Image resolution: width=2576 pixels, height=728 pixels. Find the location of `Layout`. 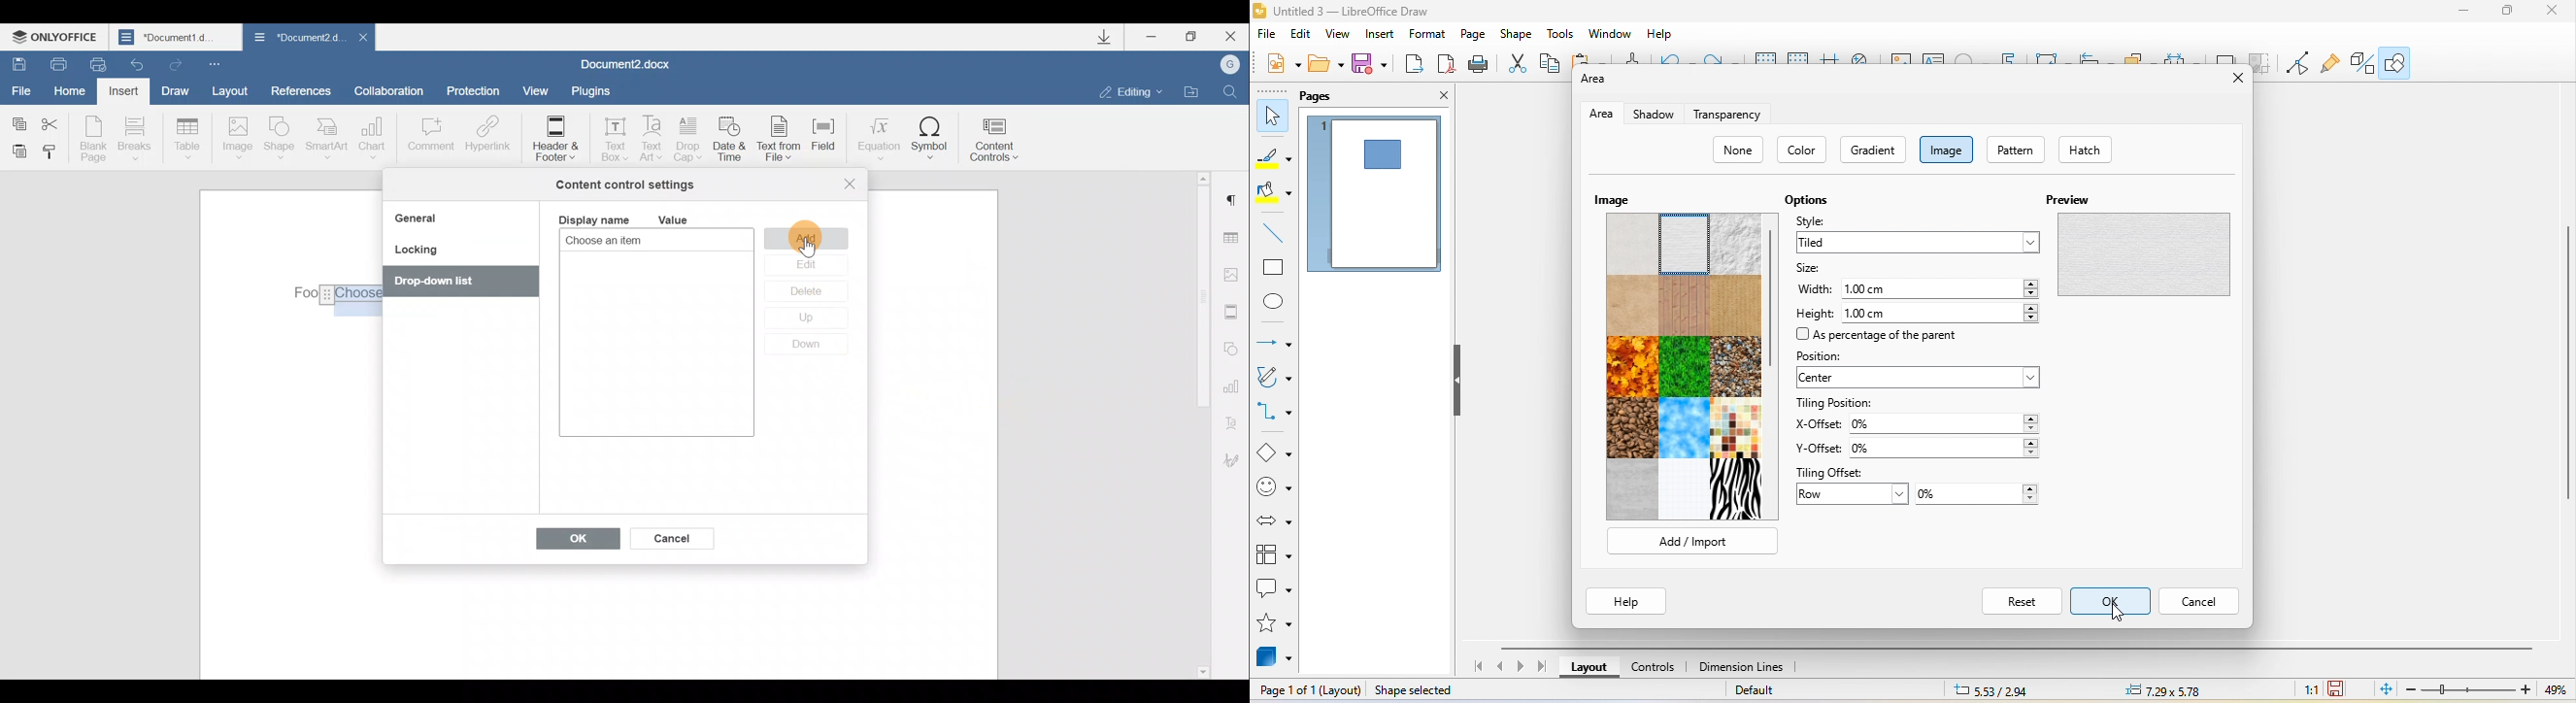

Layout is located at coordinates (229, 90).